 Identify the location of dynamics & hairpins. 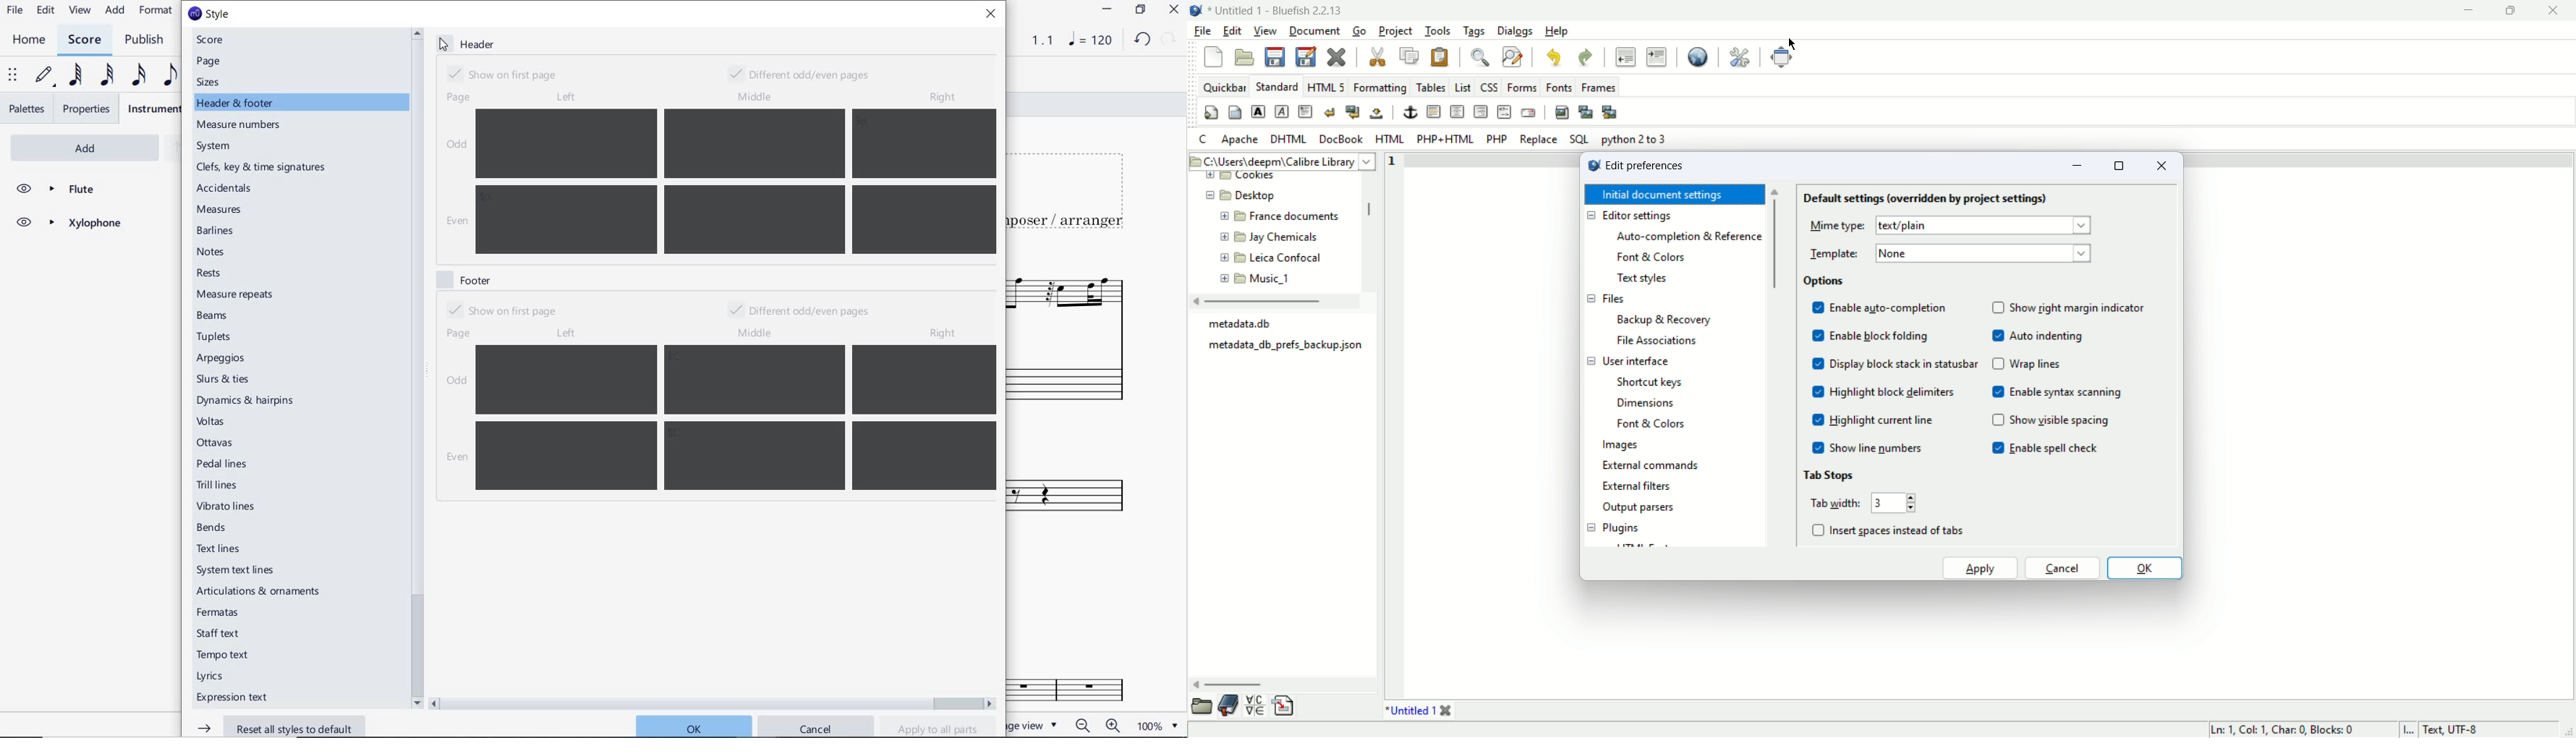
(248, 401).